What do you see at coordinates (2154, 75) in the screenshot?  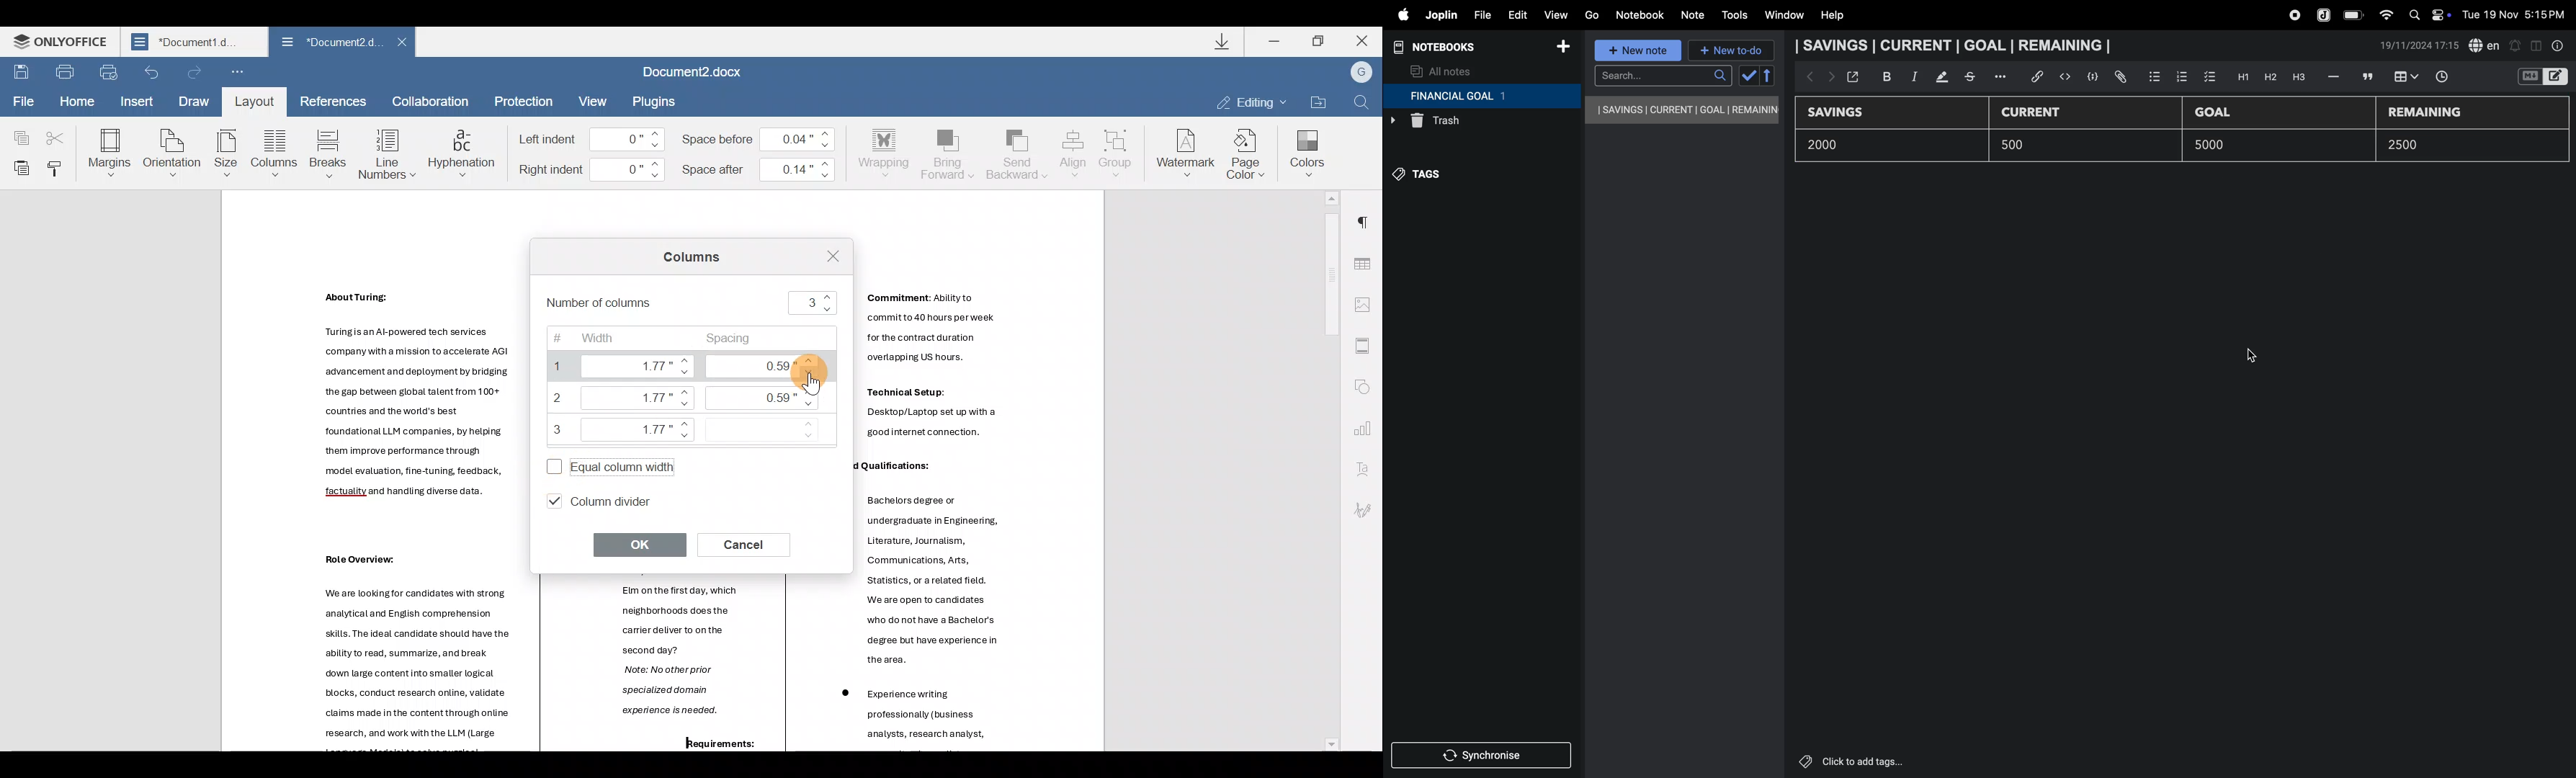 I see `bullet list` at bounding box center [2154, 75].